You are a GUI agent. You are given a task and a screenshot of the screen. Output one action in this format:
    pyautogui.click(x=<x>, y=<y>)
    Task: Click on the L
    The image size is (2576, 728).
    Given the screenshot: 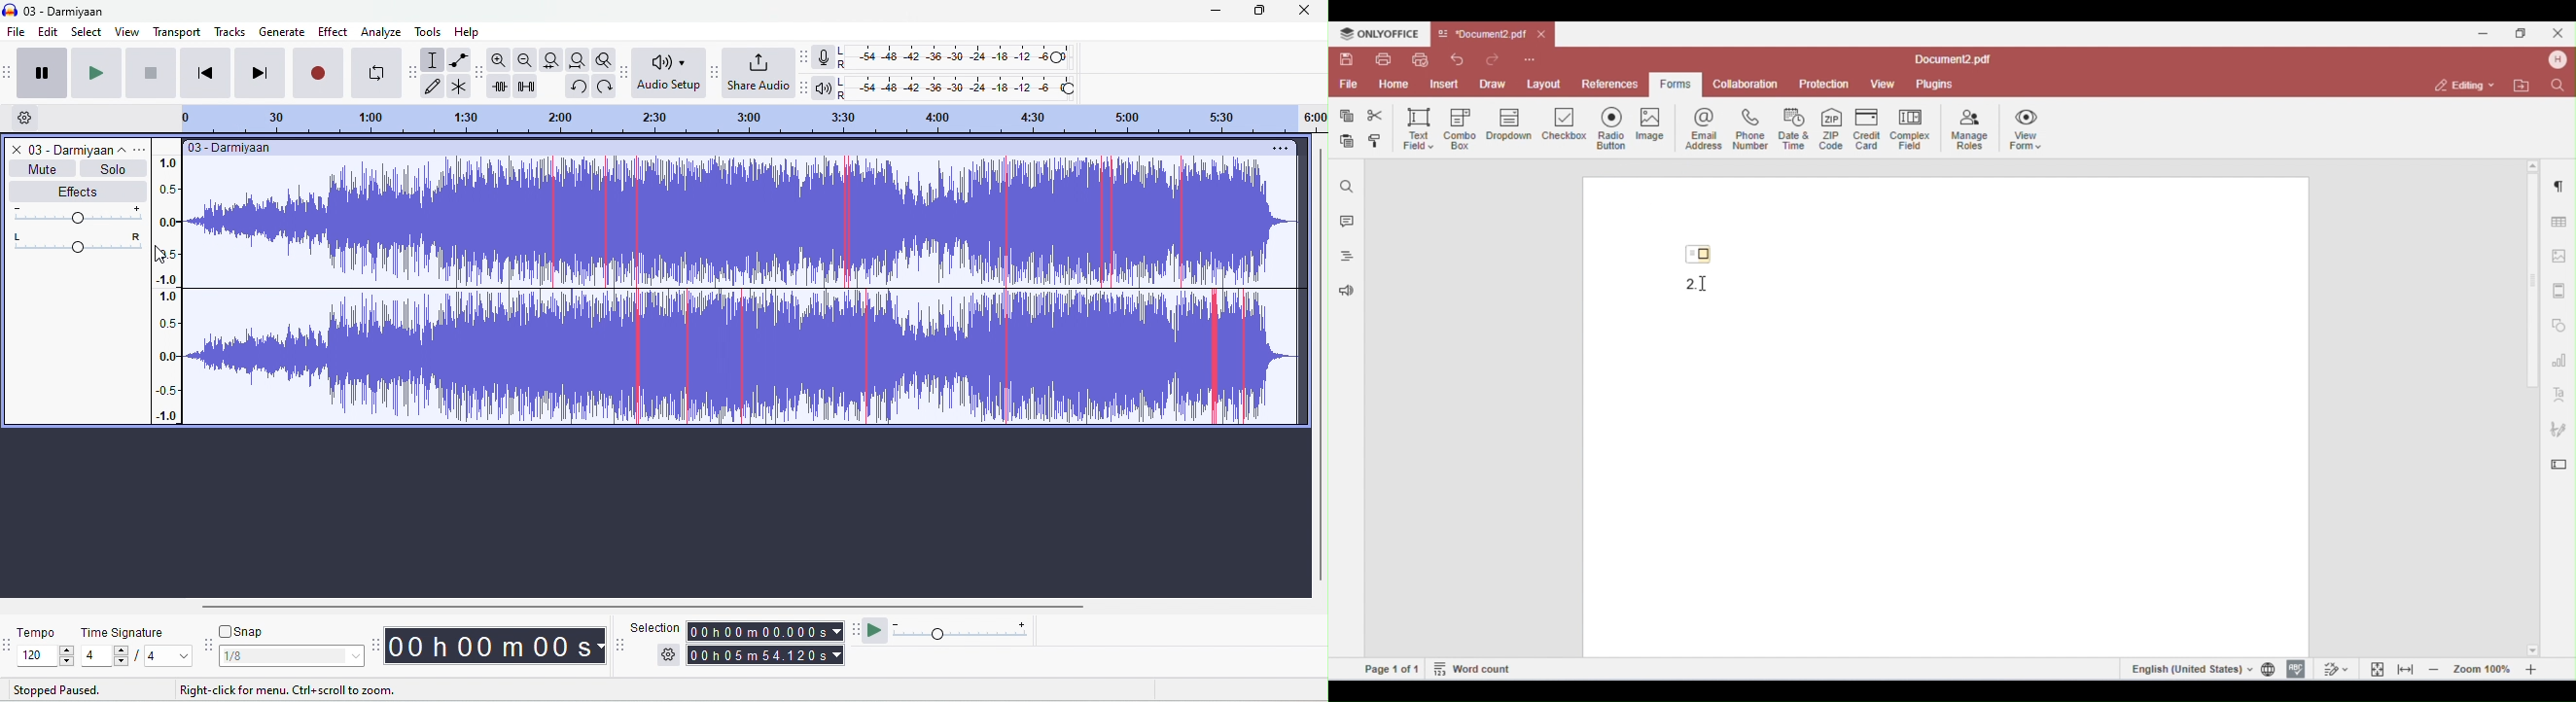 What is the action you would take?
    pyautogui.click(x=844, y=83)
    